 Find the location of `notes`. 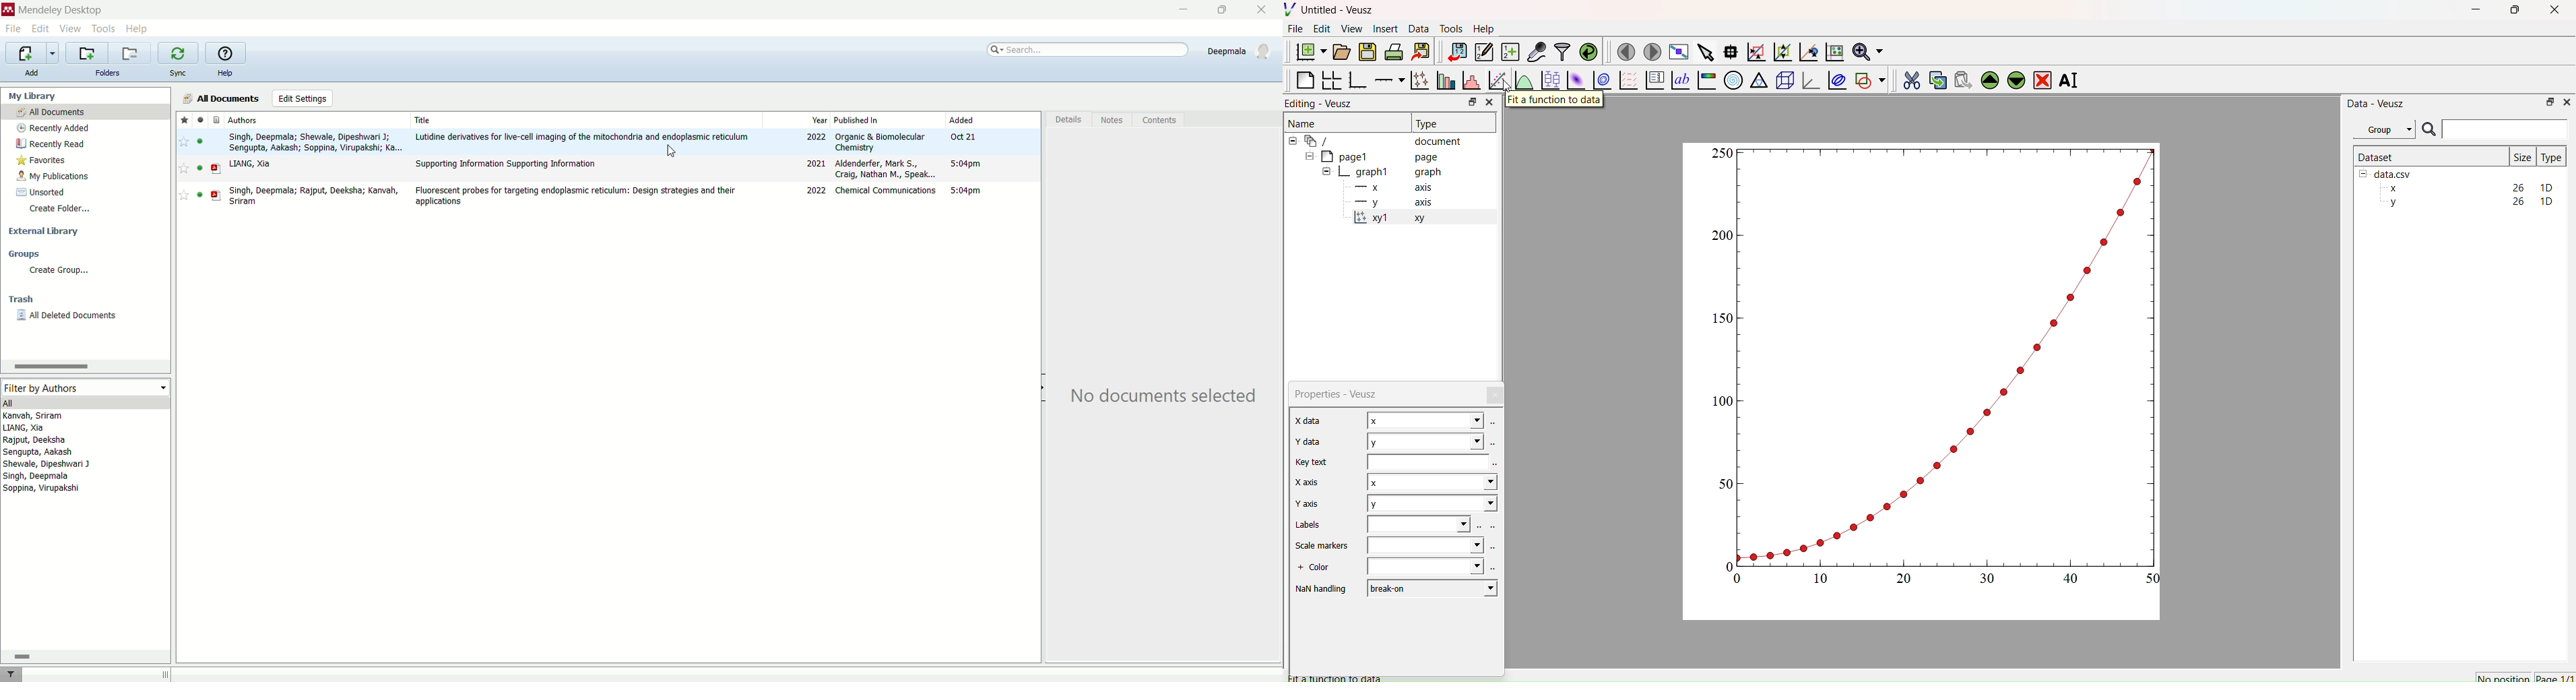

notes is located at coordinates (1115, 119).